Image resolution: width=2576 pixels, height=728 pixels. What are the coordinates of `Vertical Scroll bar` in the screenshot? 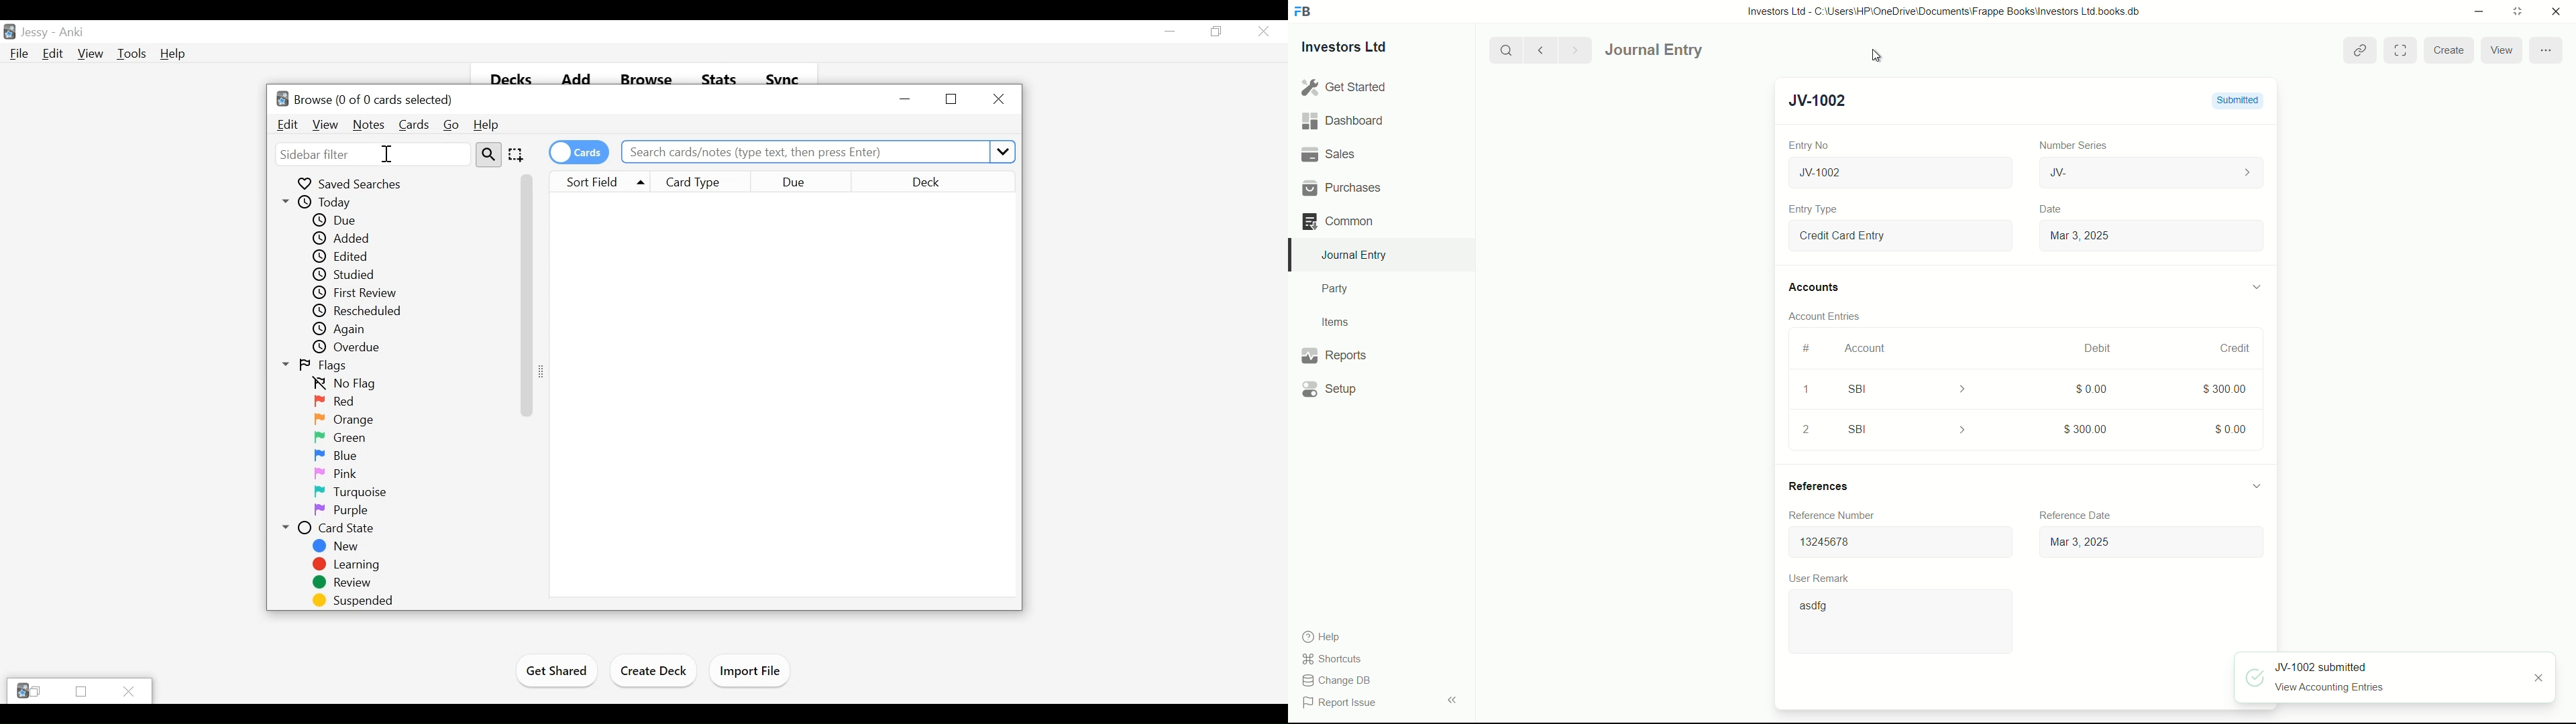 It's located at (525, 294).